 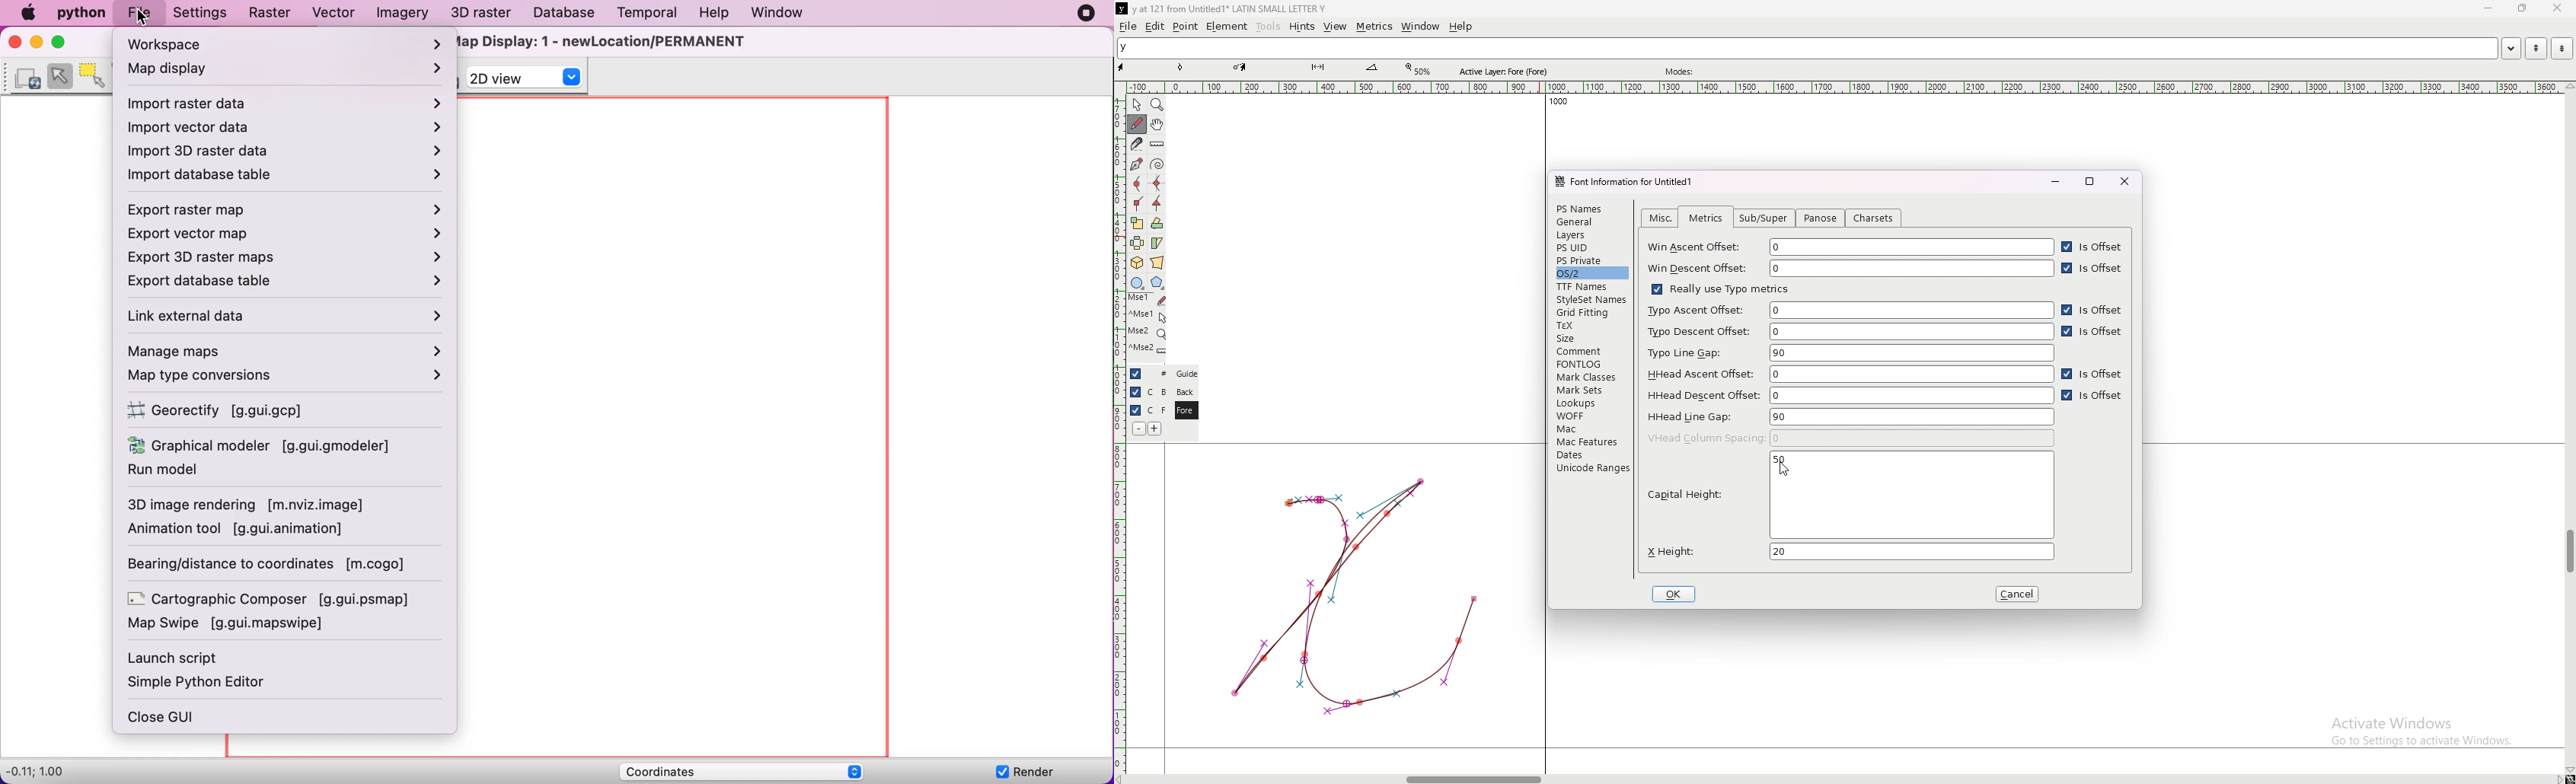 I want to click on previous word, so click(x=2534, y=49).